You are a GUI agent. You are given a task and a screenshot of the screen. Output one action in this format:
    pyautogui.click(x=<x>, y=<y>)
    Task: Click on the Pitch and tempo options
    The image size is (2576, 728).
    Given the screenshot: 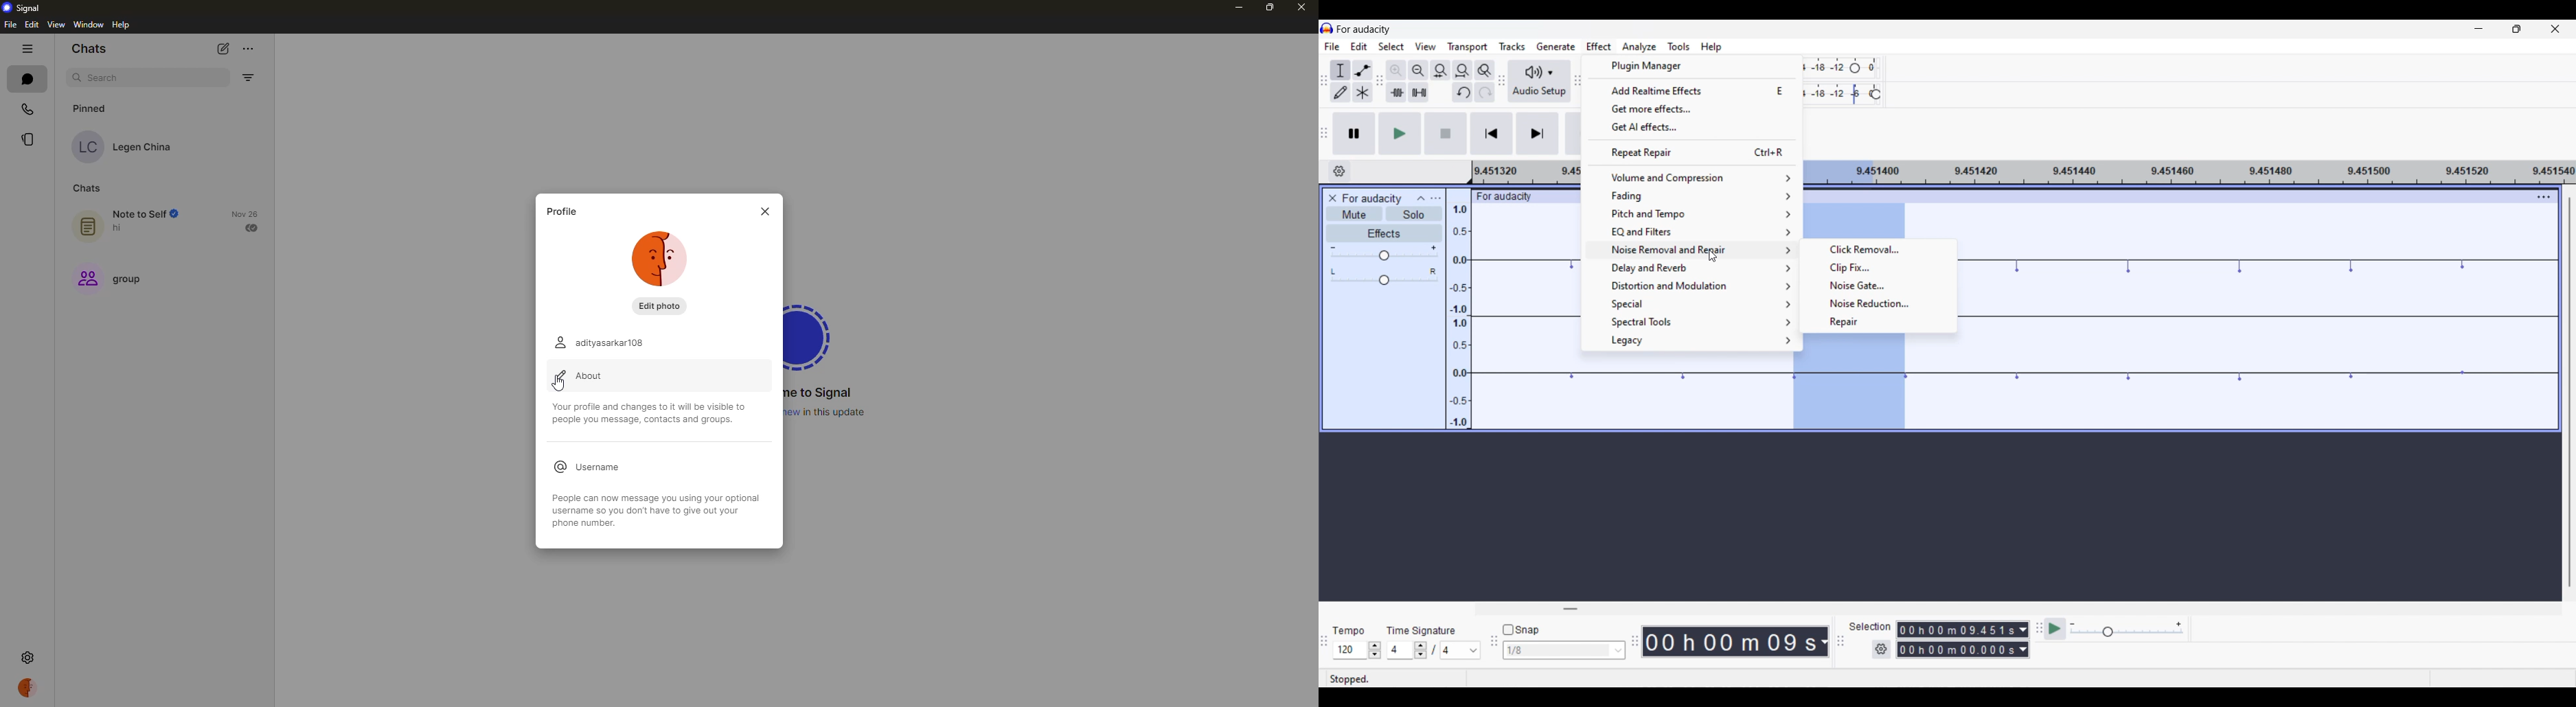 What is the action you would take?
    pyautogui.click(x=1693, y=214)
    